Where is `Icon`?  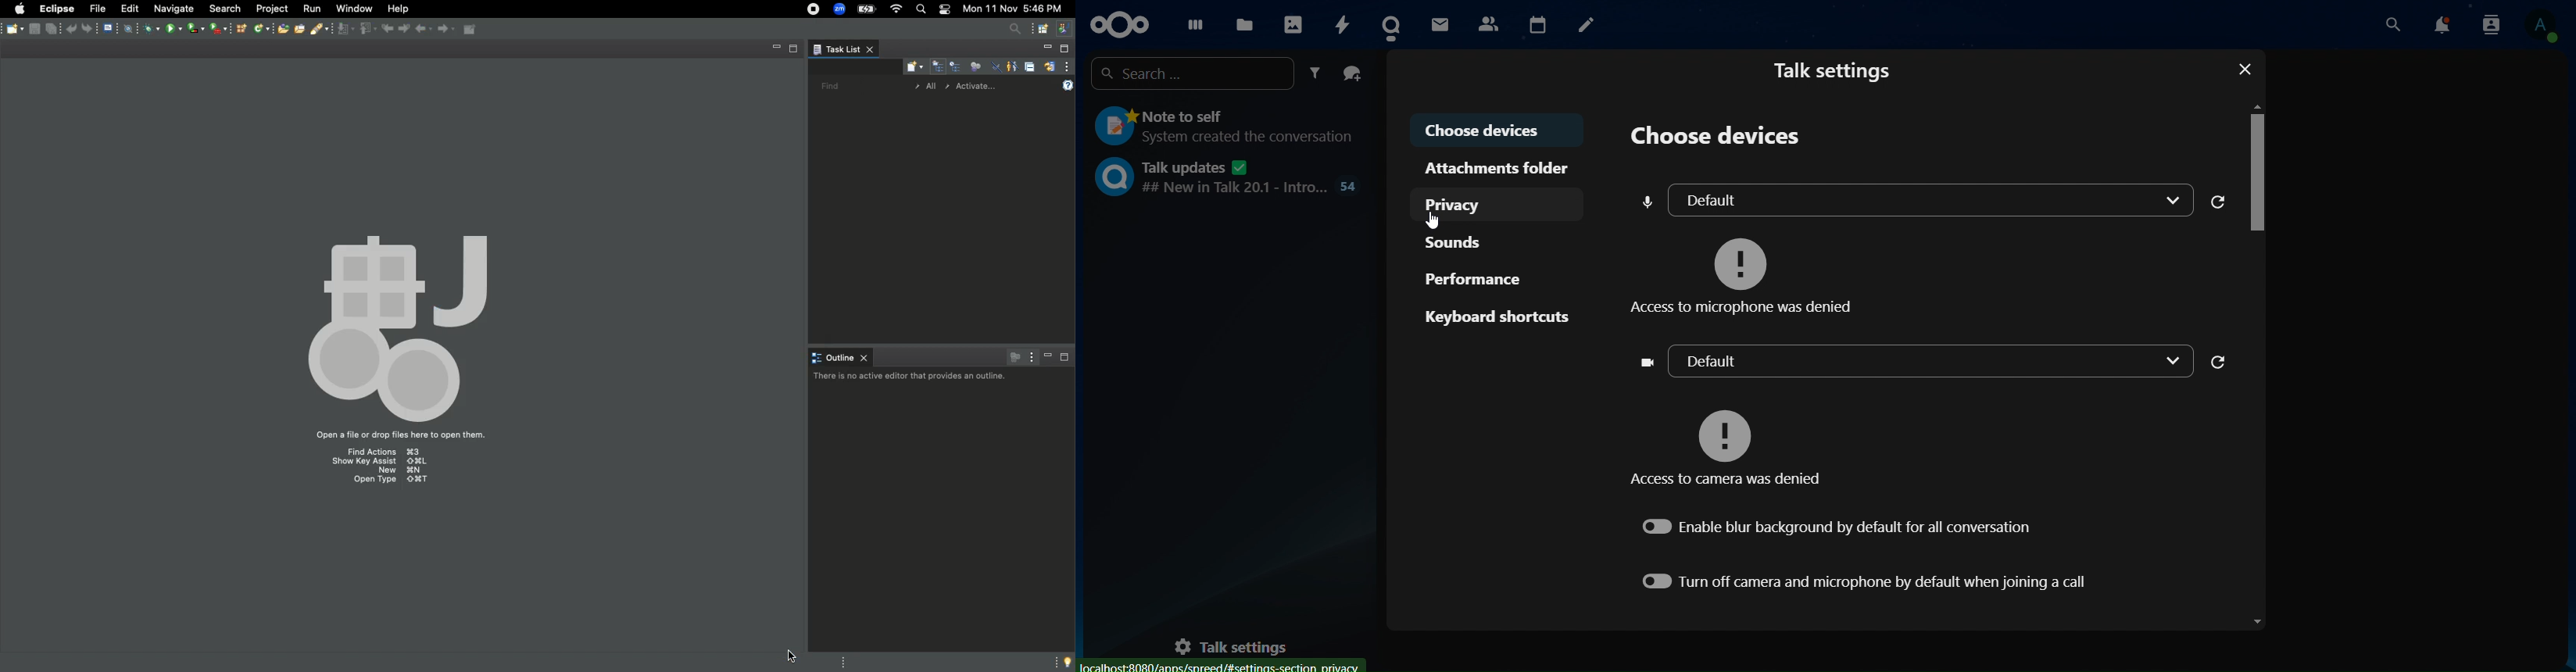
Icon is located at coordinates (397, 320).